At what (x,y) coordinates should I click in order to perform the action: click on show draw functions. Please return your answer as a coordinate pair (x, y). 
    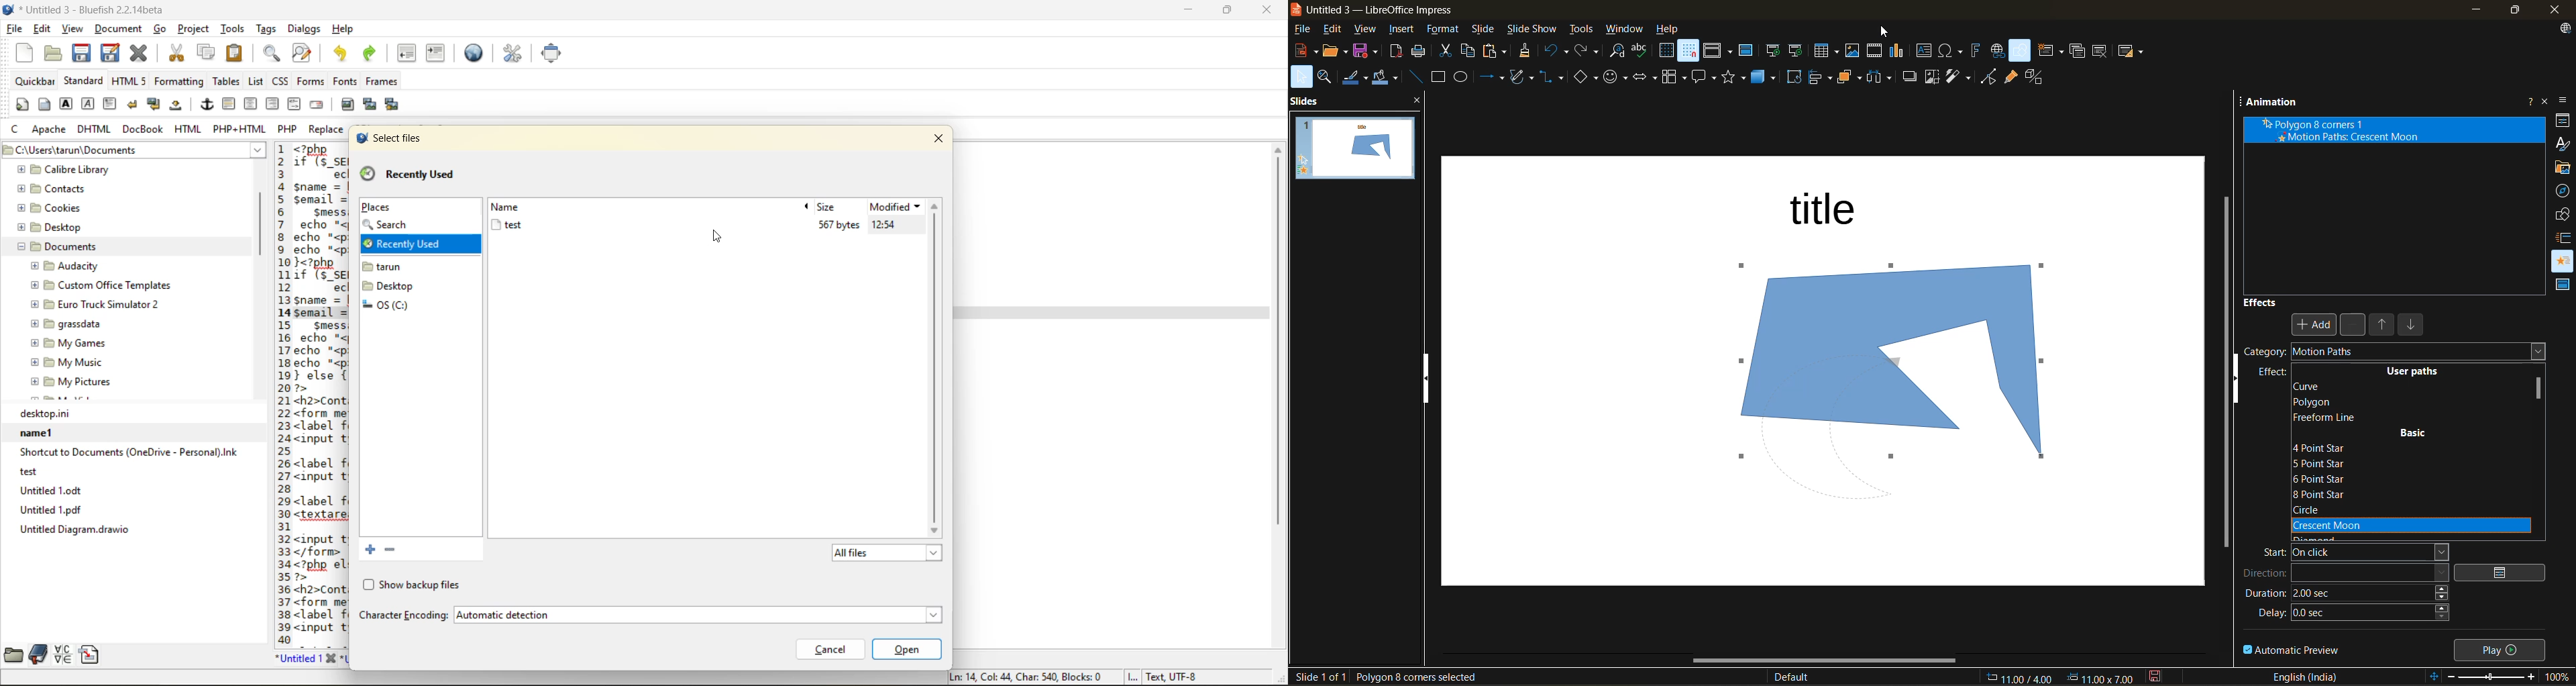
    Looking at the image, I should click on (2021, 51).